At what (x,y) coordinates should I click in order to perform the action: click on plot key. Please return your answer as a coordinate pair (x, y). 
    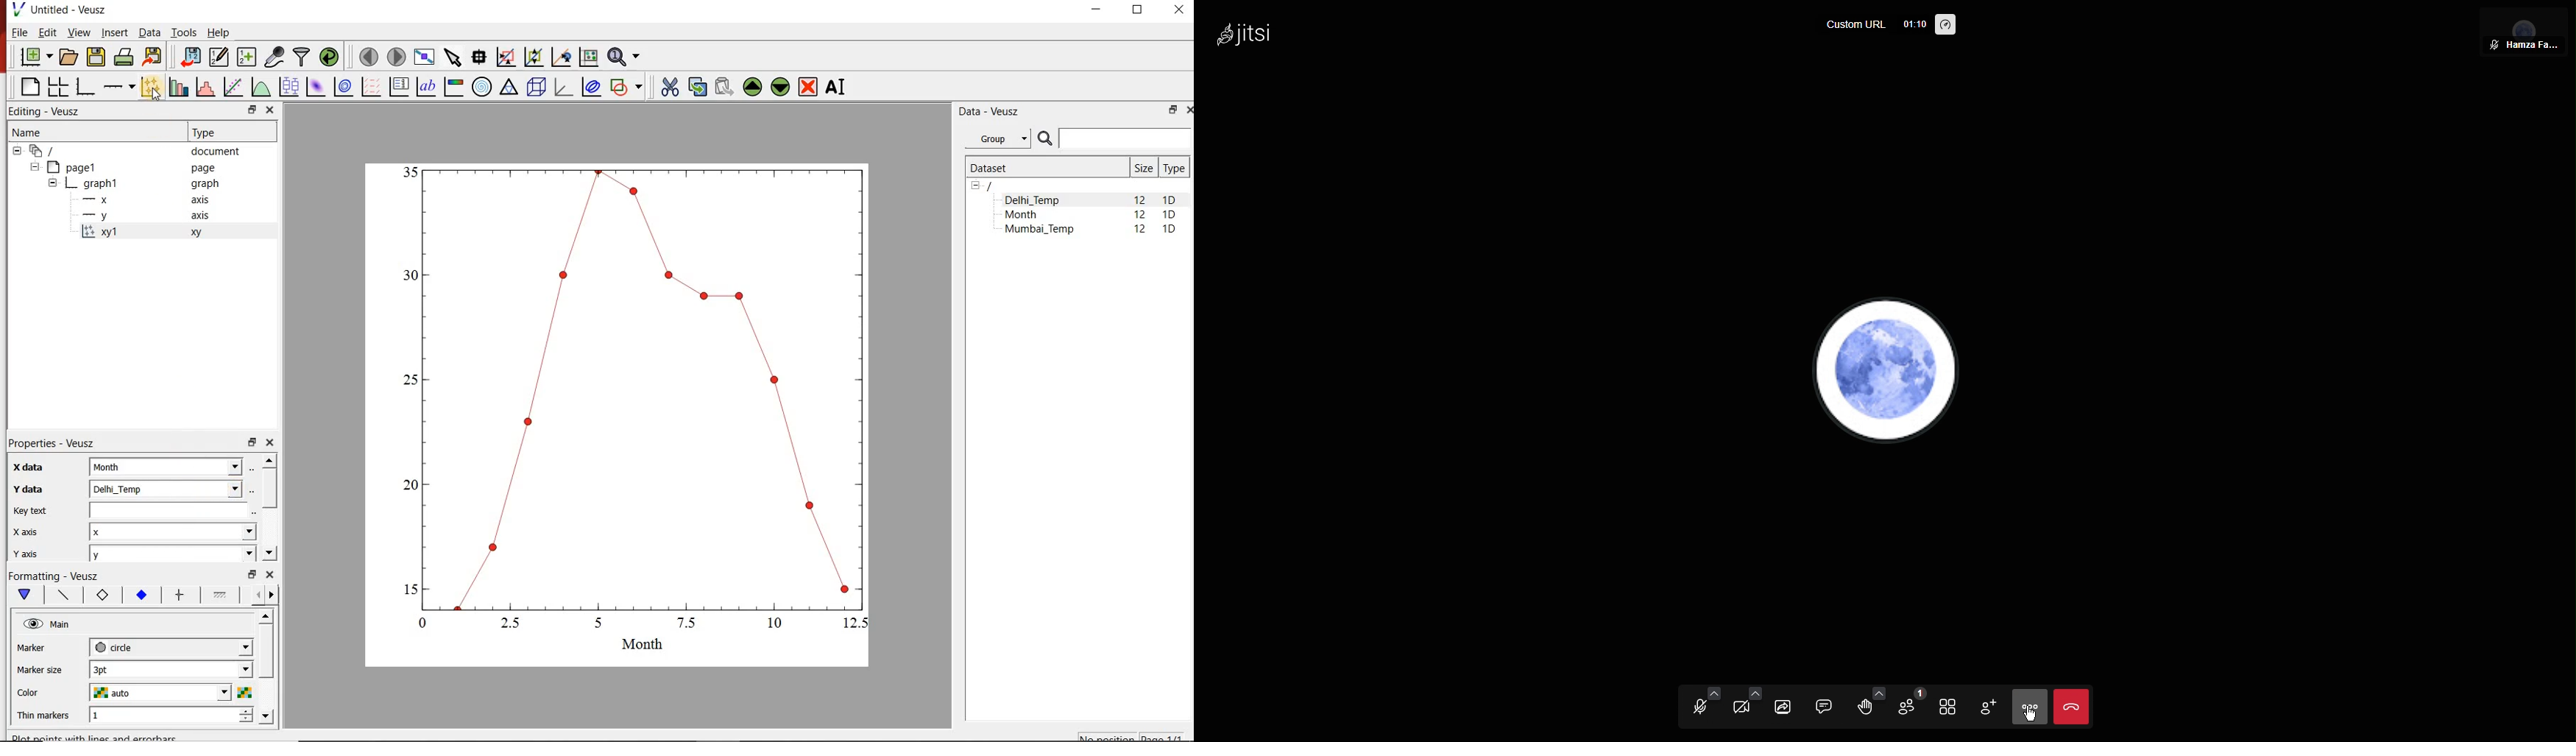
    Looking at the image, I should click on (398, 87).